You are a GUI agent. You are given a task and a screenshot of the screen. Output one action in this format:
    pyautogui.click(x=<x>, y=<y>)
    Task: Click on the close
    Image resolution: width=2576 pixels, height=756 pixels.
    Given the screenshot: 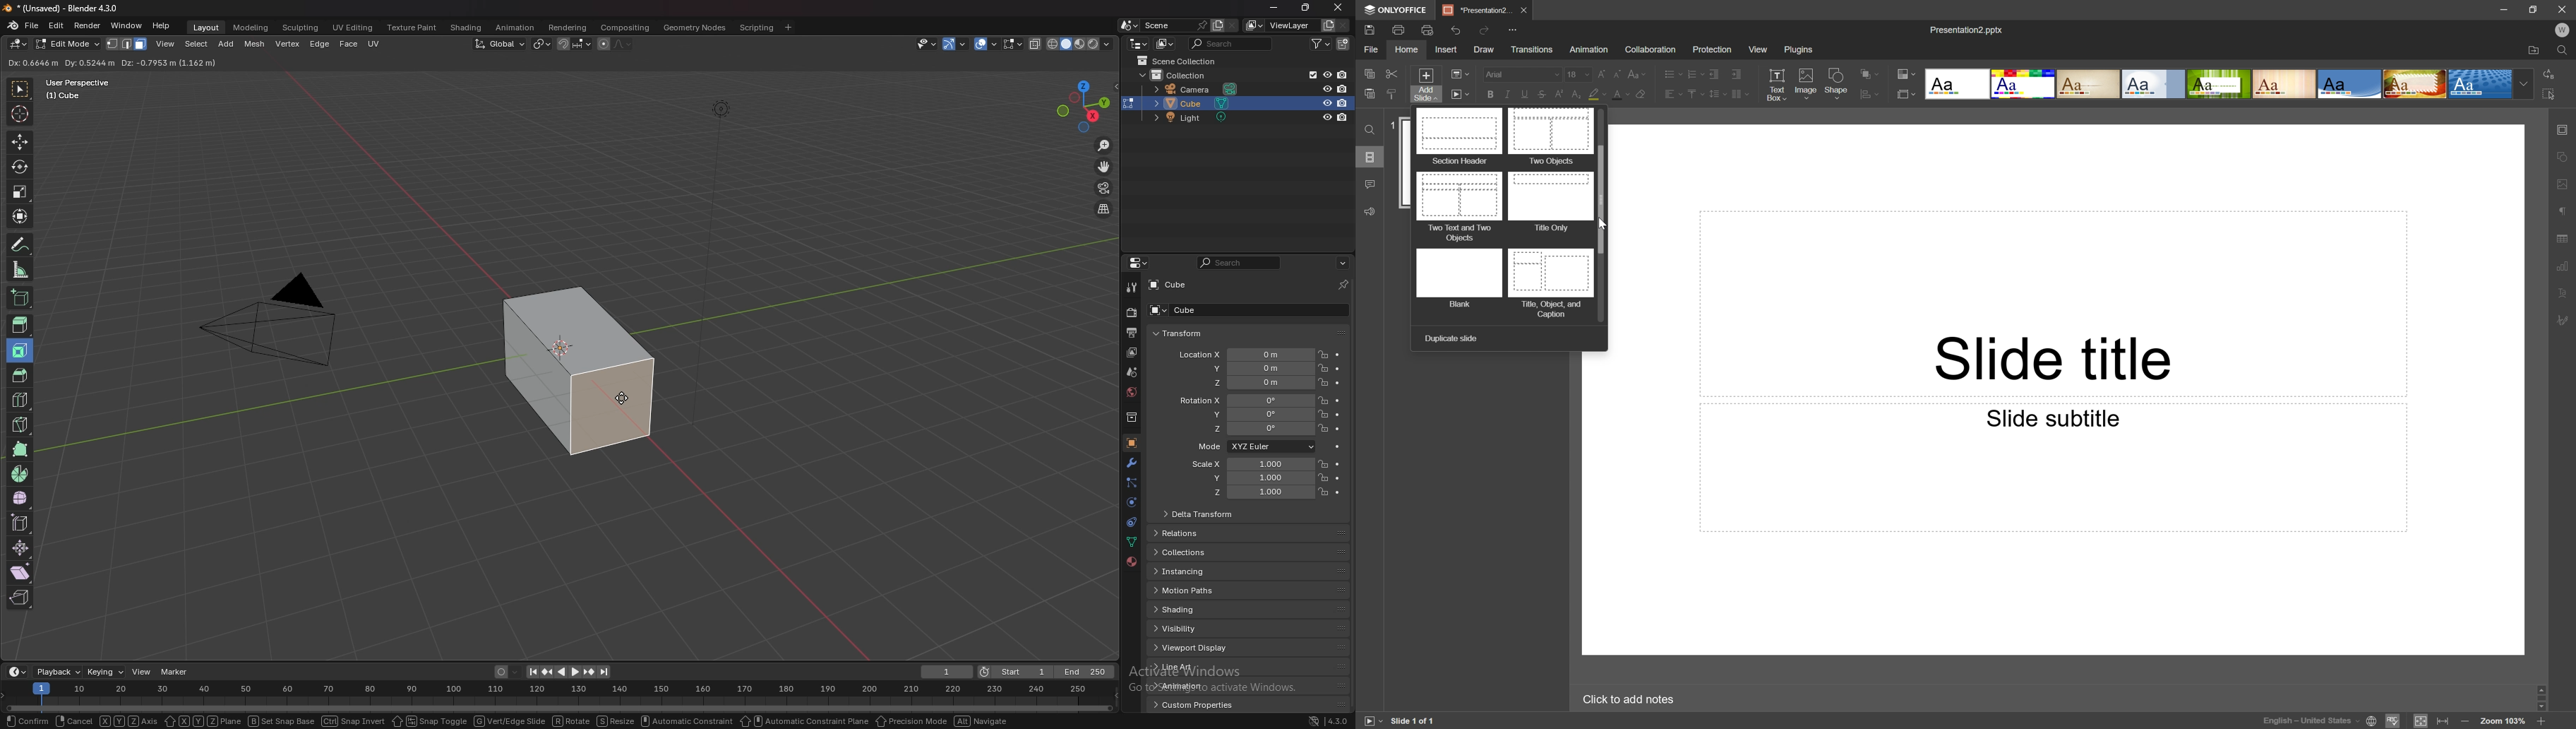 What is the action you would take?
    pyautogui.click(x=1339, y=8)
    